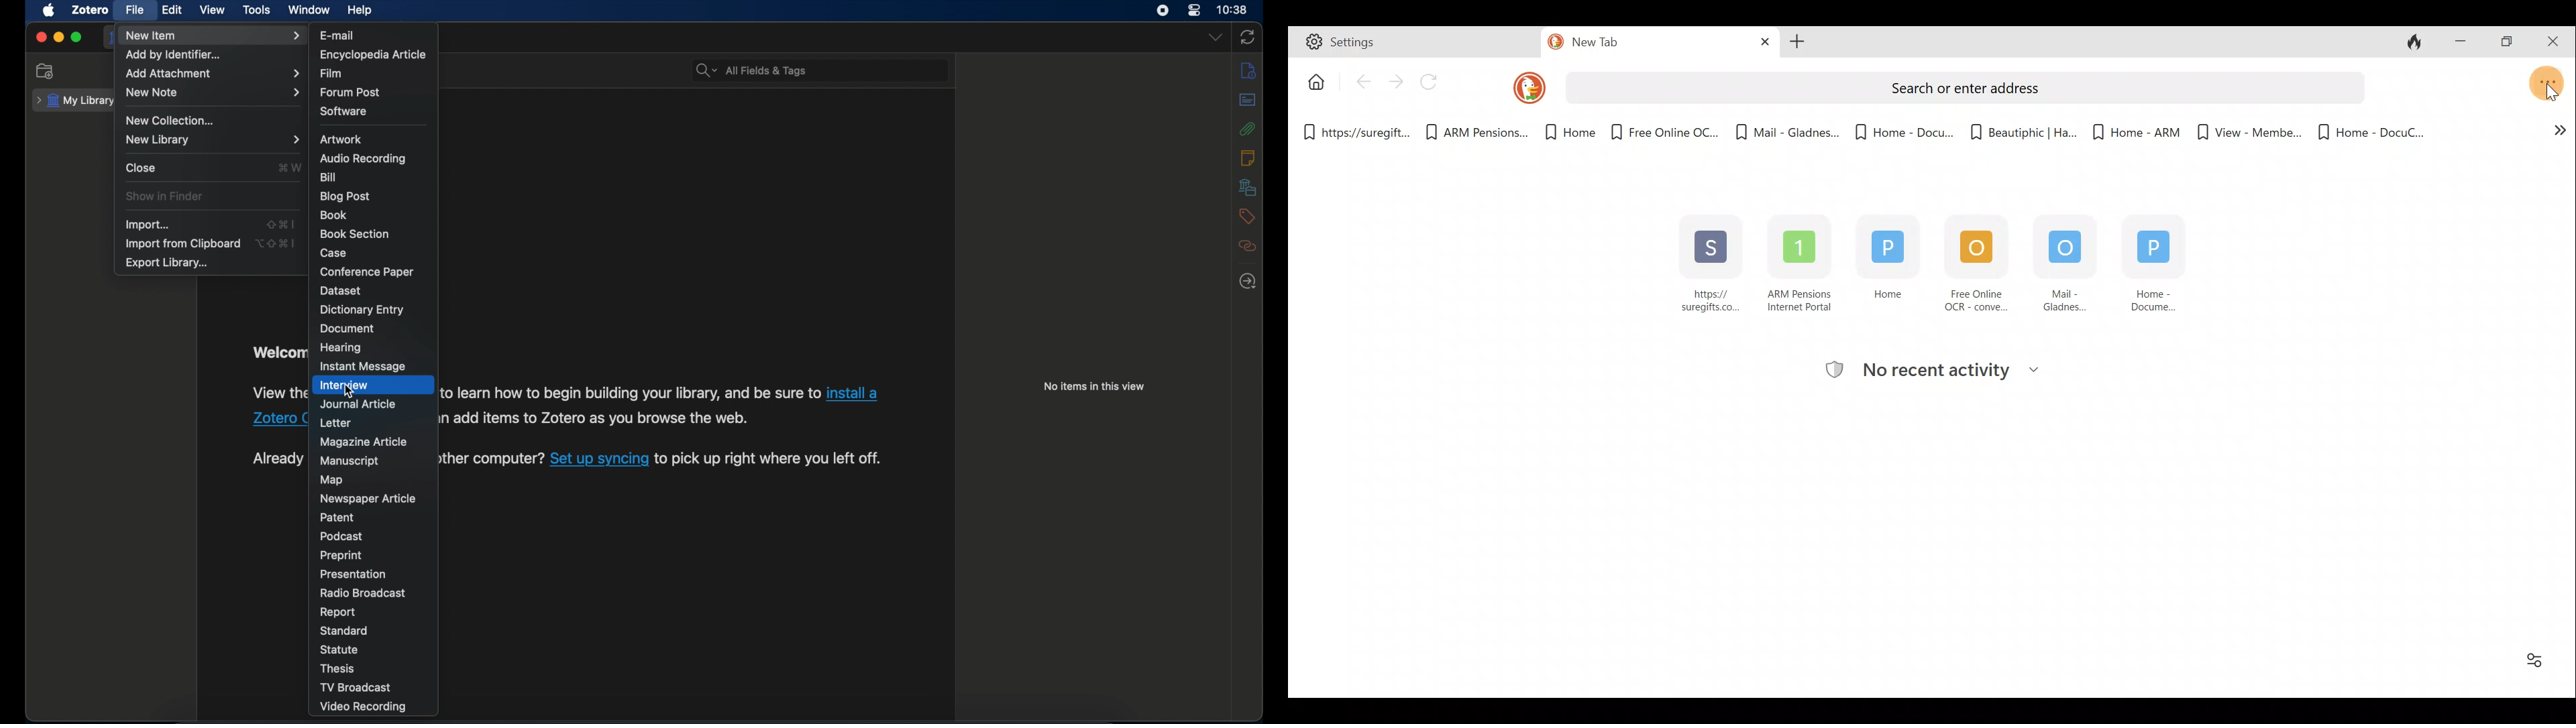 This screenshot has height=728, width=2576. What do you see at coordinates (173, 121) in the screenshot?
I see `new collection` at bounding box center [173, 121].